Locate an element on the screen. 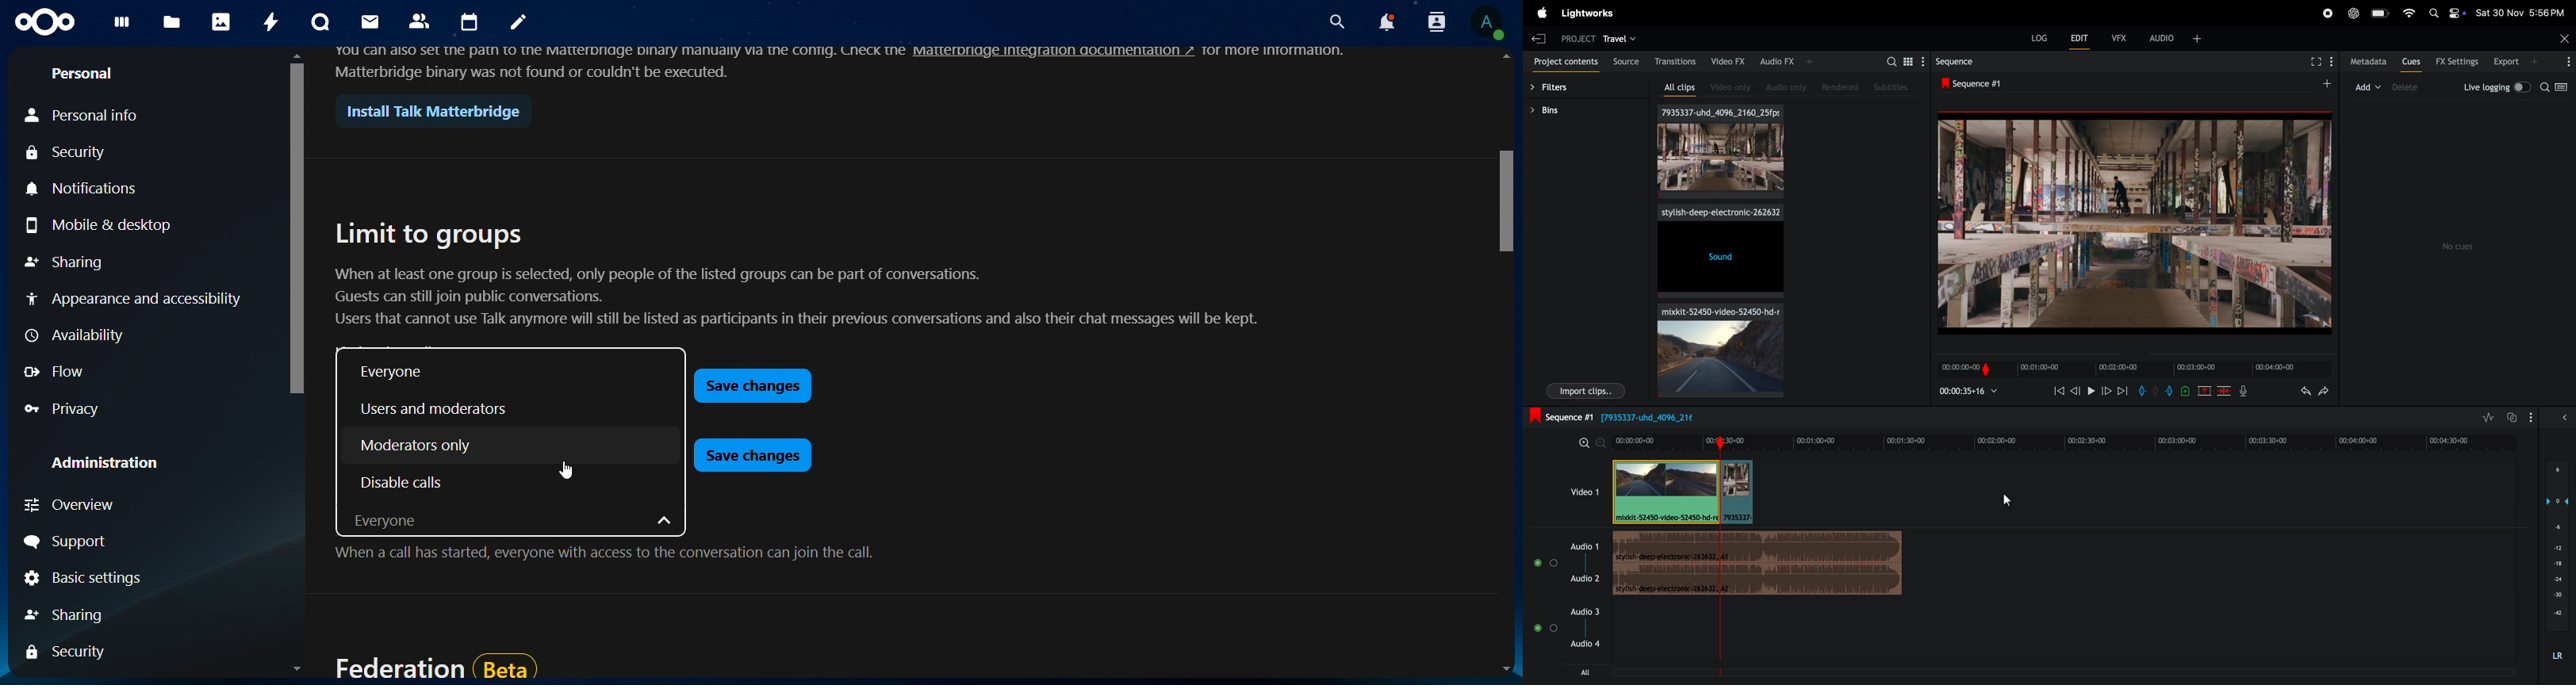 The width and height of the screenshot is (2576, 700). audip track is located at coordinates (1760, 565).